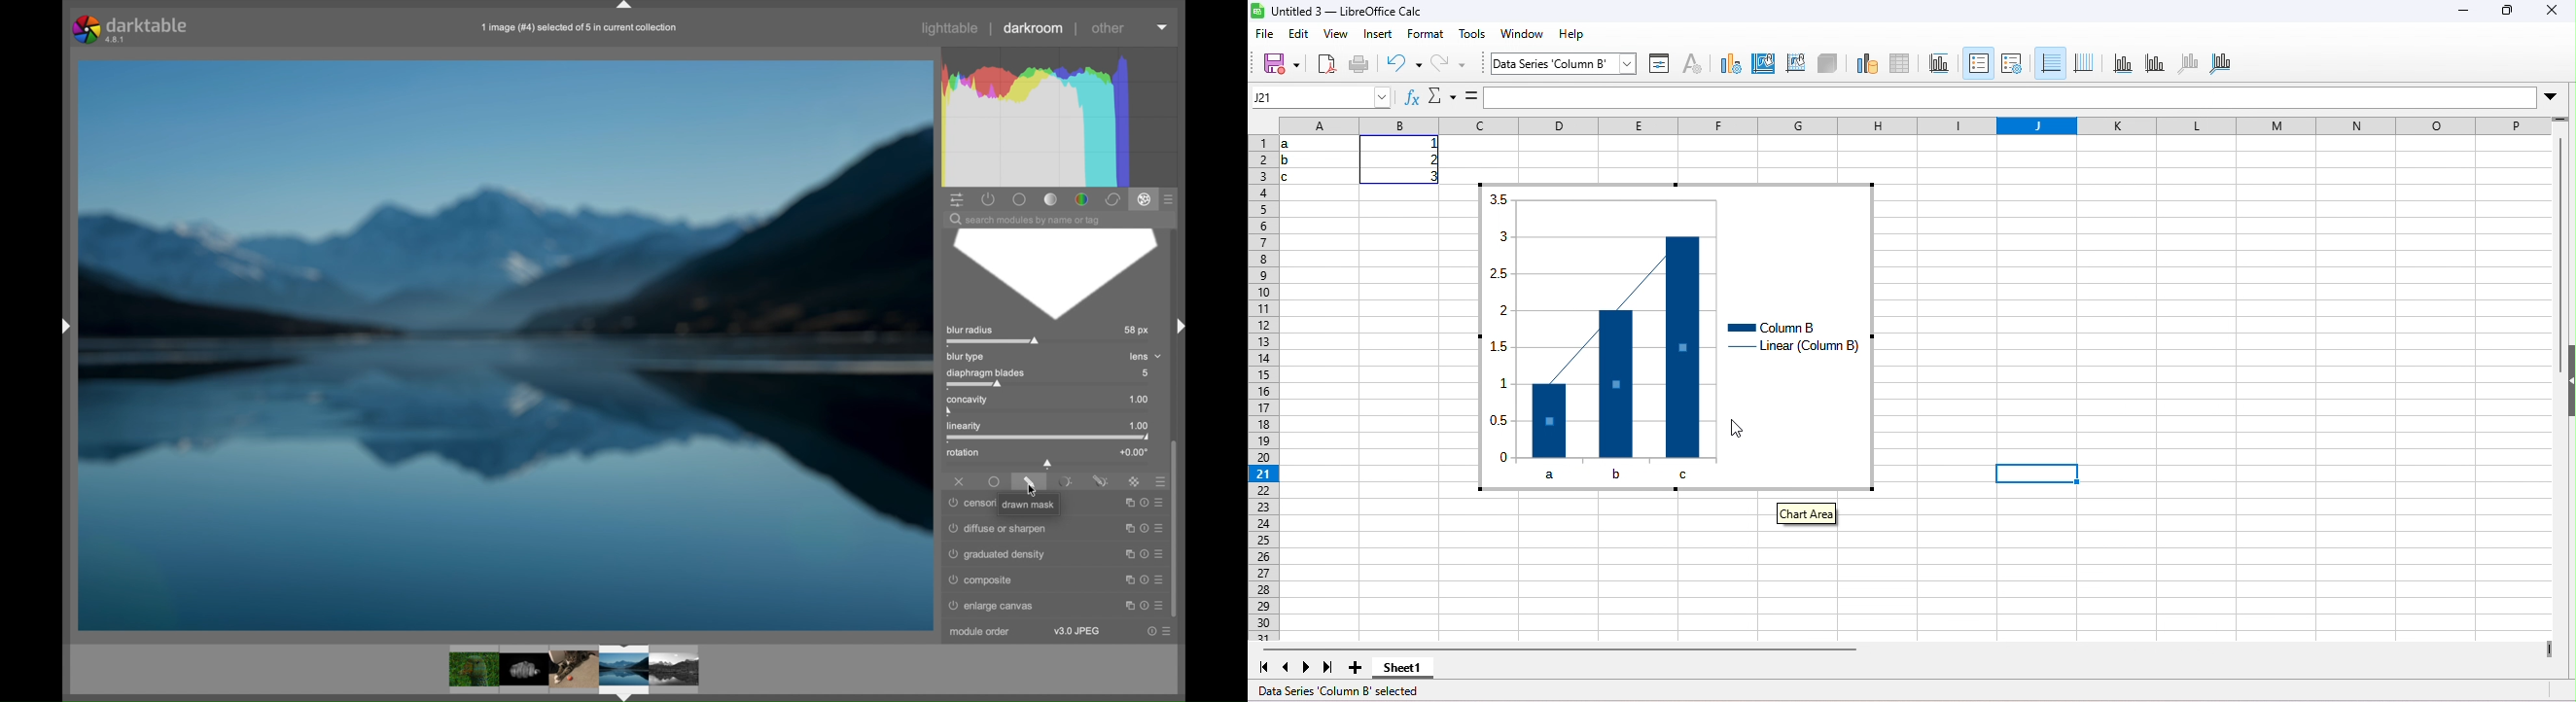 The image size is (2576, 728). Describe the element at coordinates (1144, 603) in the screenshot. I see `Help` at that location.